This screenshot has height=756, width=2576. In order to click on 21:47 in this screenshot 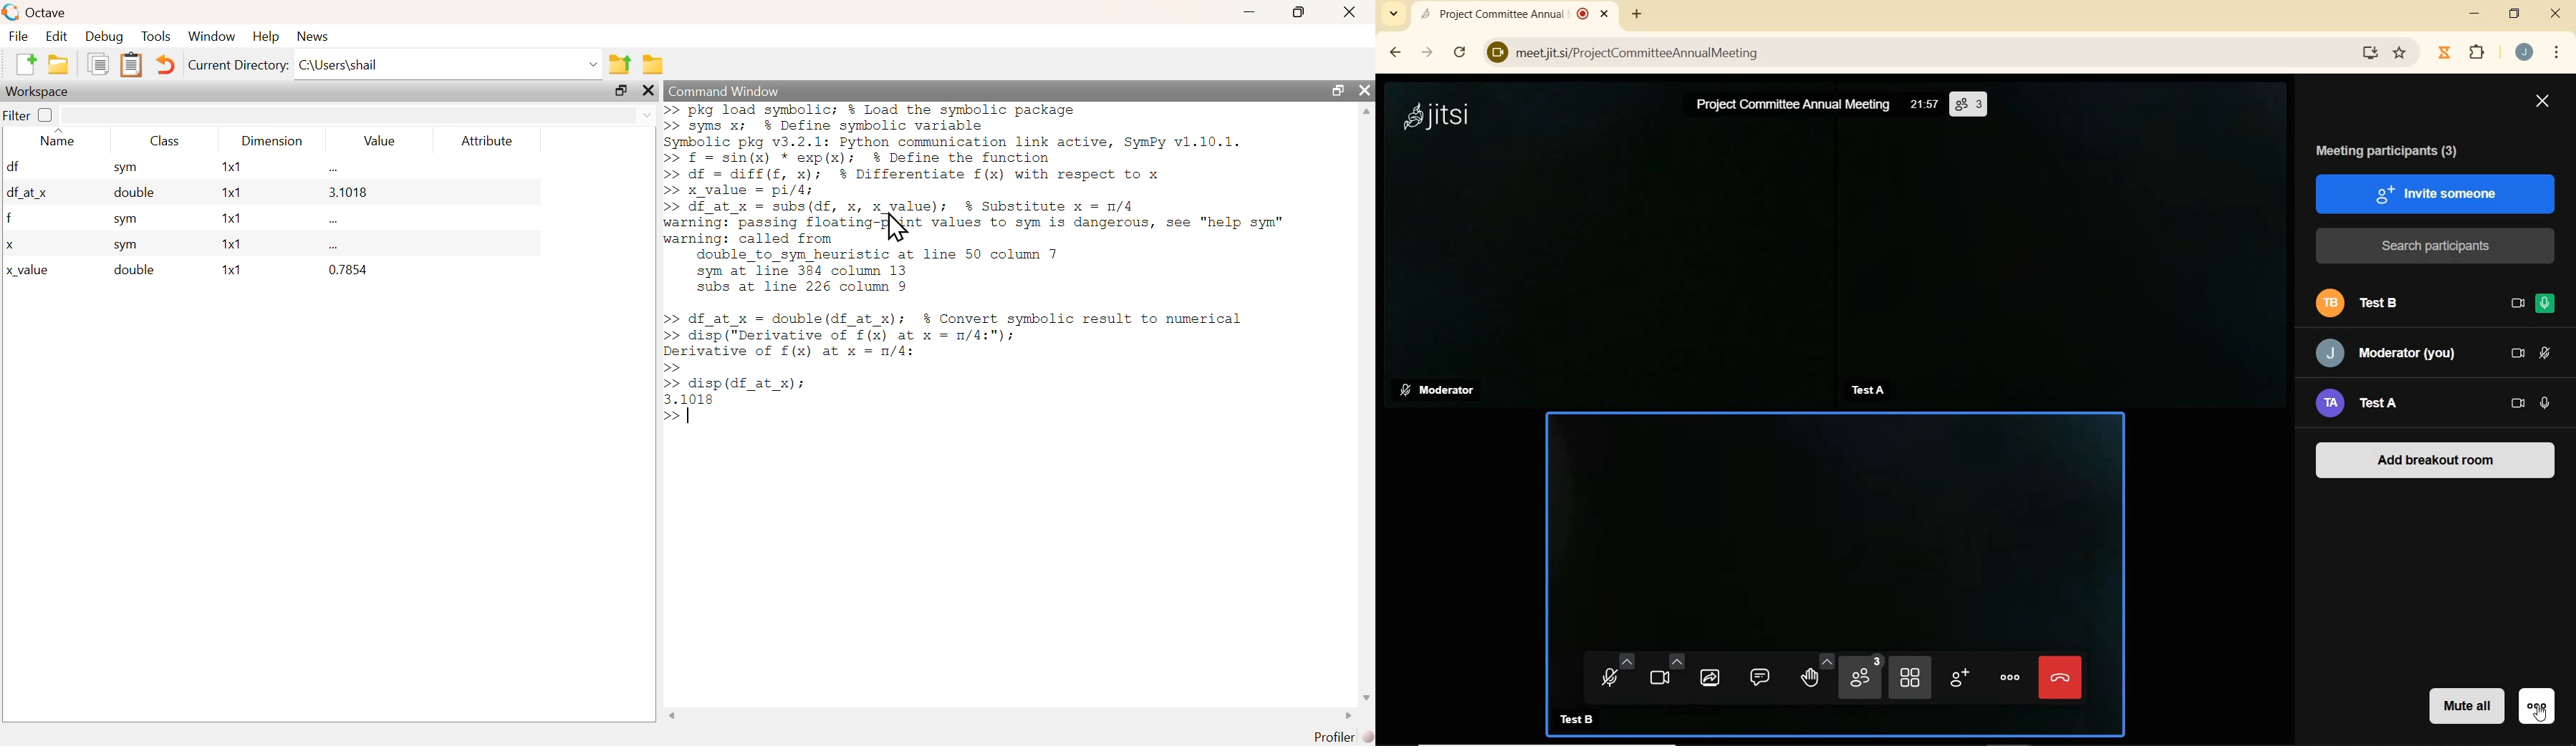, I will do `click(1925, 104)`.